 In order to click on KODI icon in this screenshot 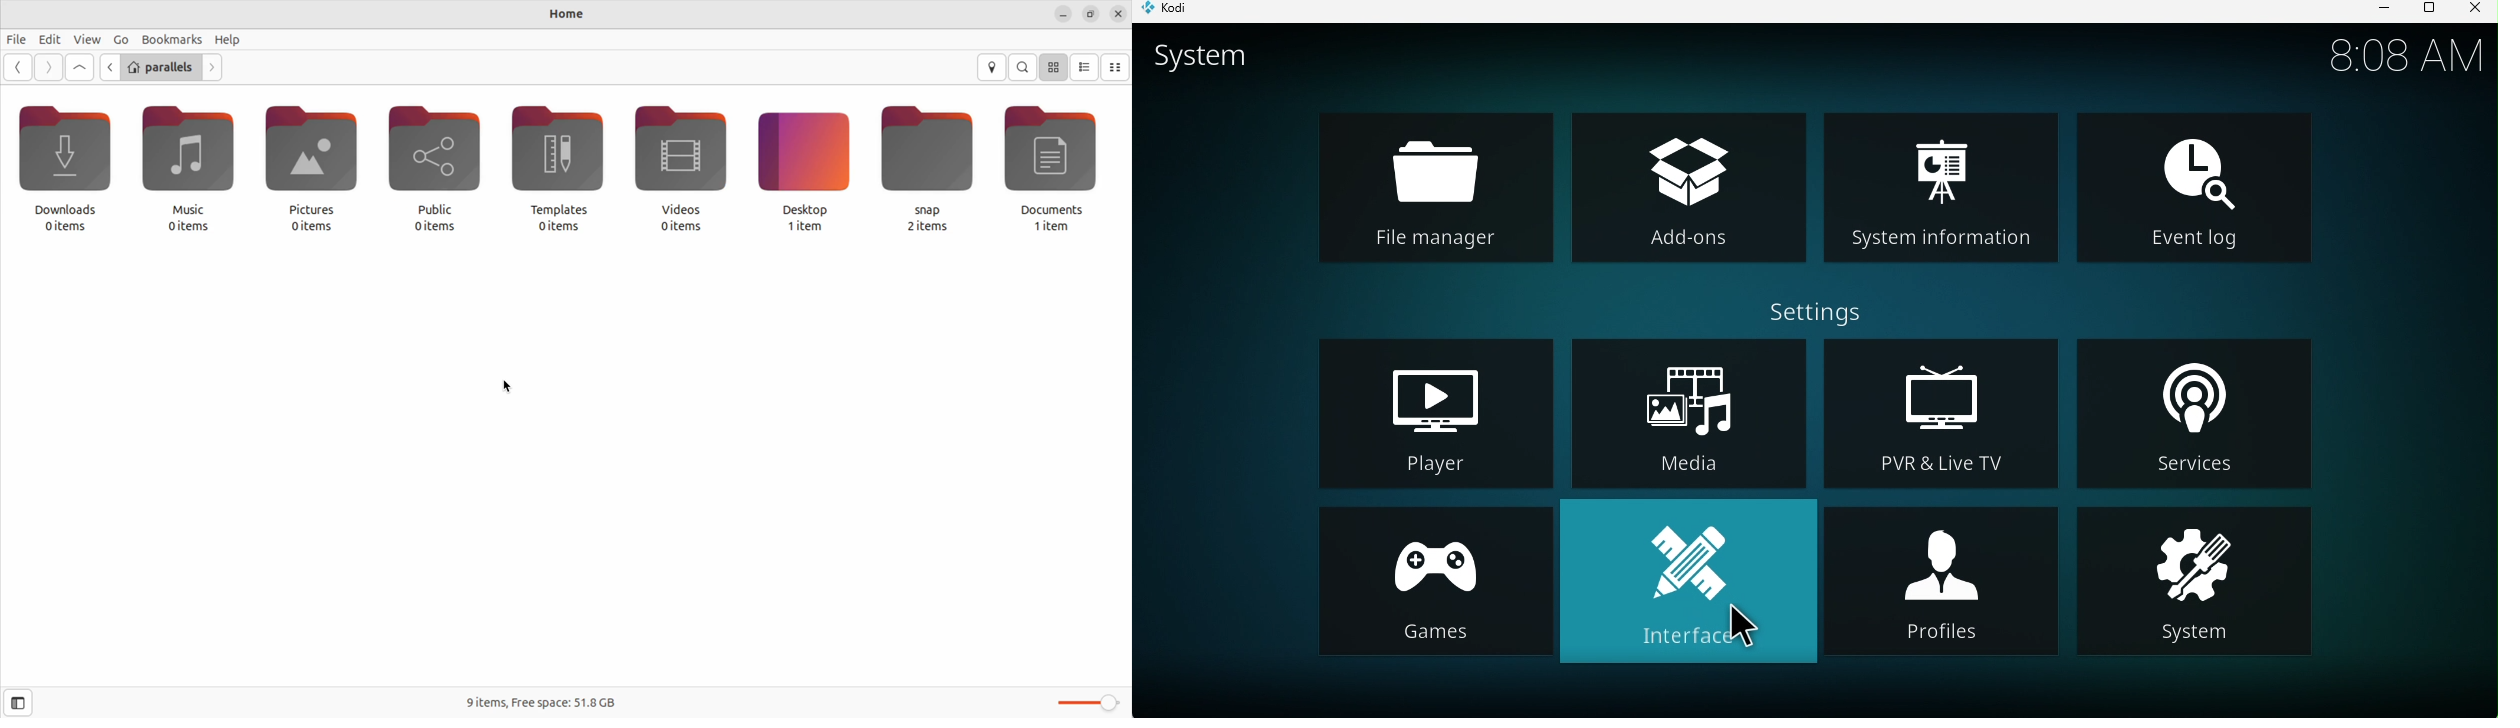, I will do `click(1179, 12)`.